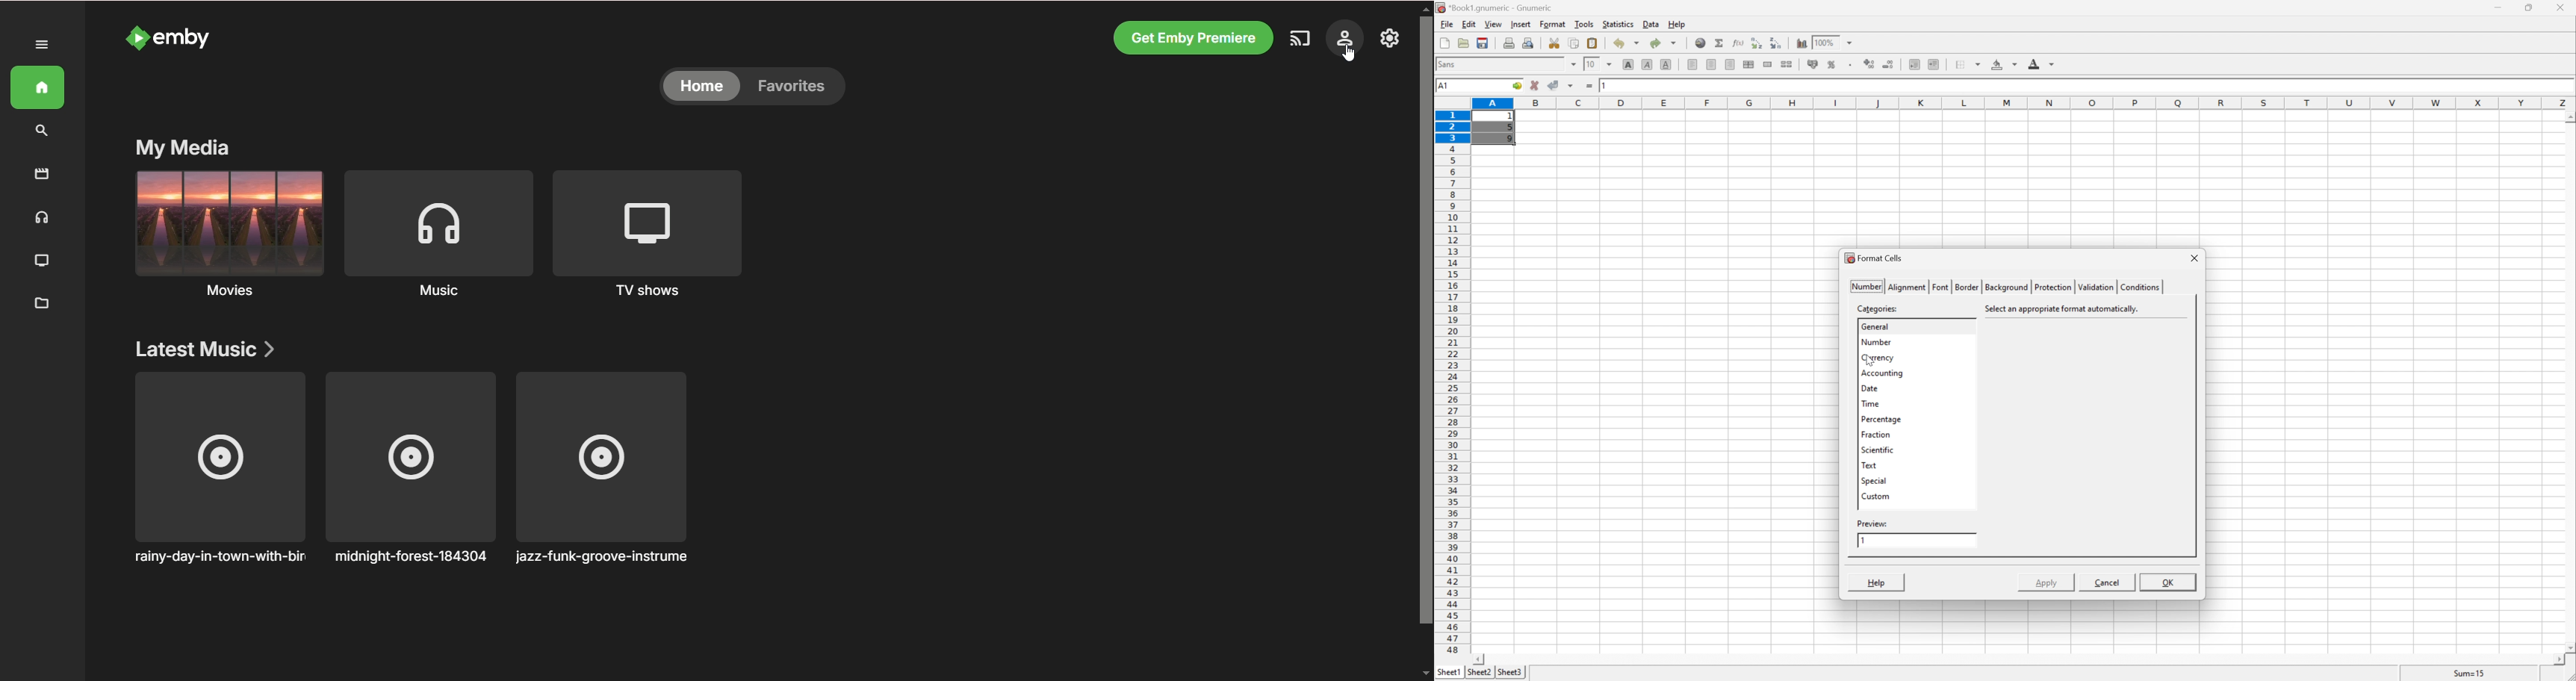 This screenshot has height=700, width=2576. I want to click on preview:, so click(1873, 523).